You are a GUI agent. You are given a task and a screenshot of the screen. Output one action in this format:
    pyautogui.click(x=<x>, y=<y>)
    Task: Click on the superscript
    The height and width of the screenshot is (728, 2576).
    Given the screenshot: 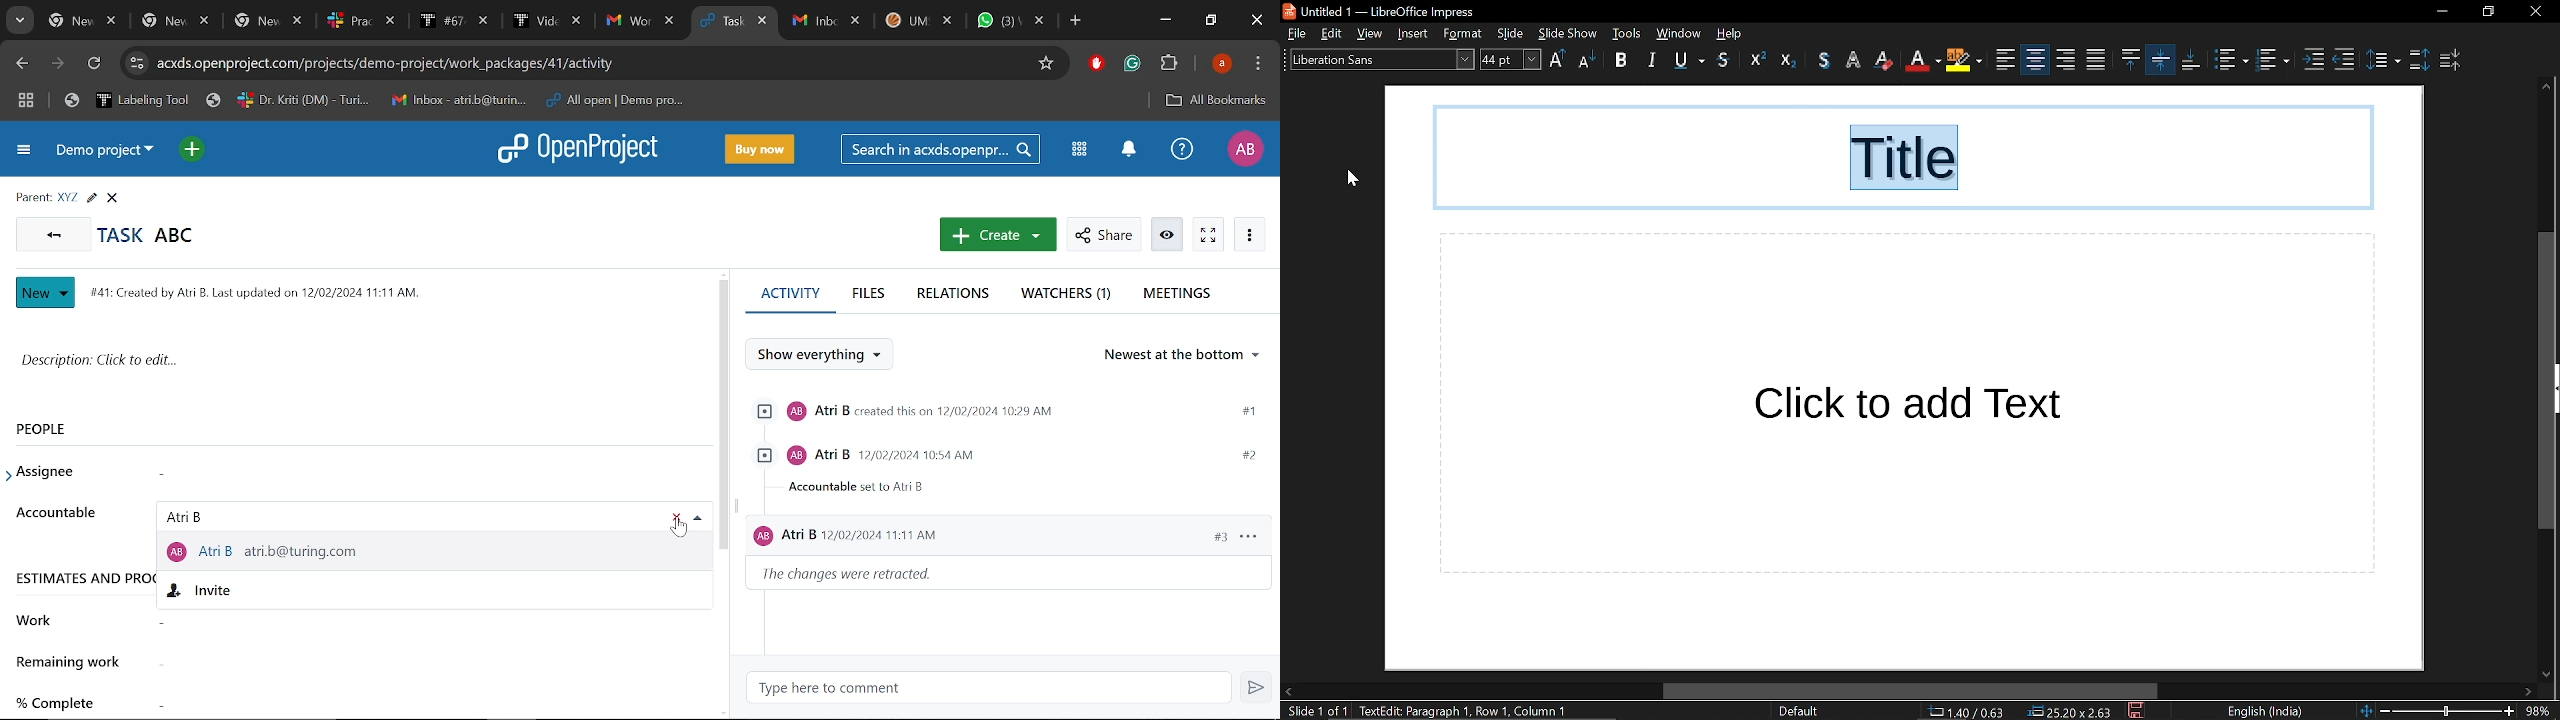 What is the action you would take?
    pyautogui.click(x=1753, y=61)
    